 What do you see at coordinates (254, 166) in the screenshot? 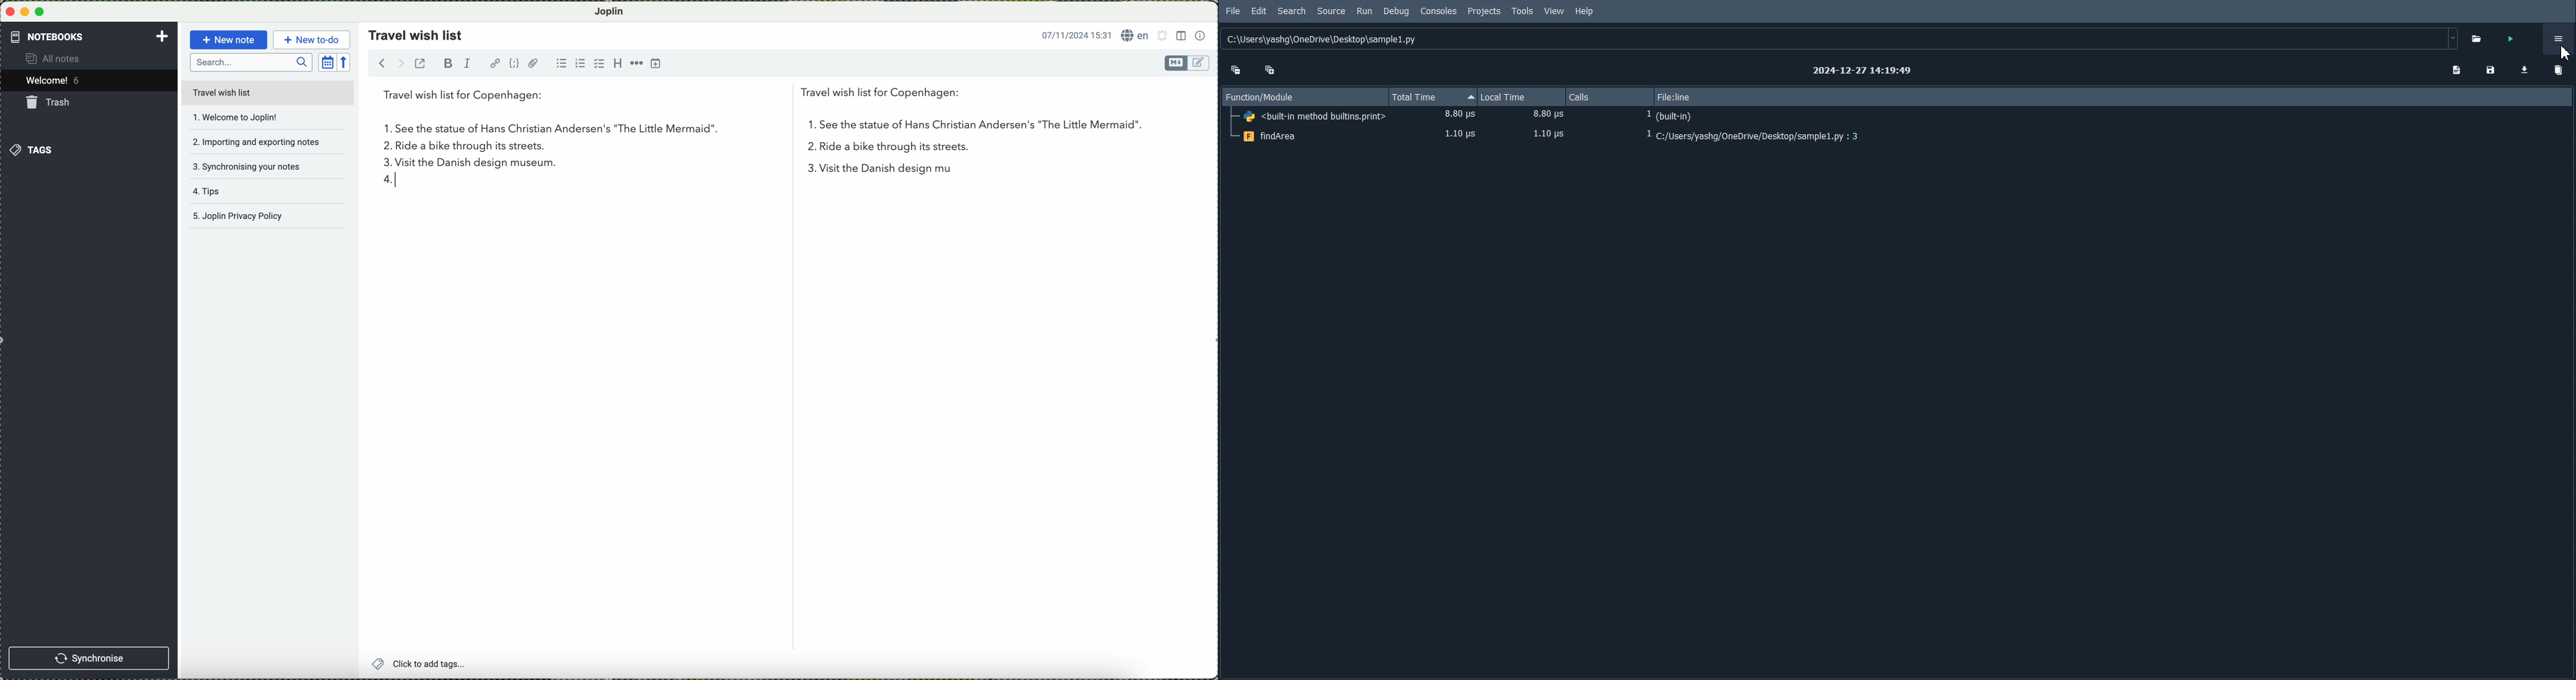
I see `synchronising your notes` at bounding box center [254, 166].